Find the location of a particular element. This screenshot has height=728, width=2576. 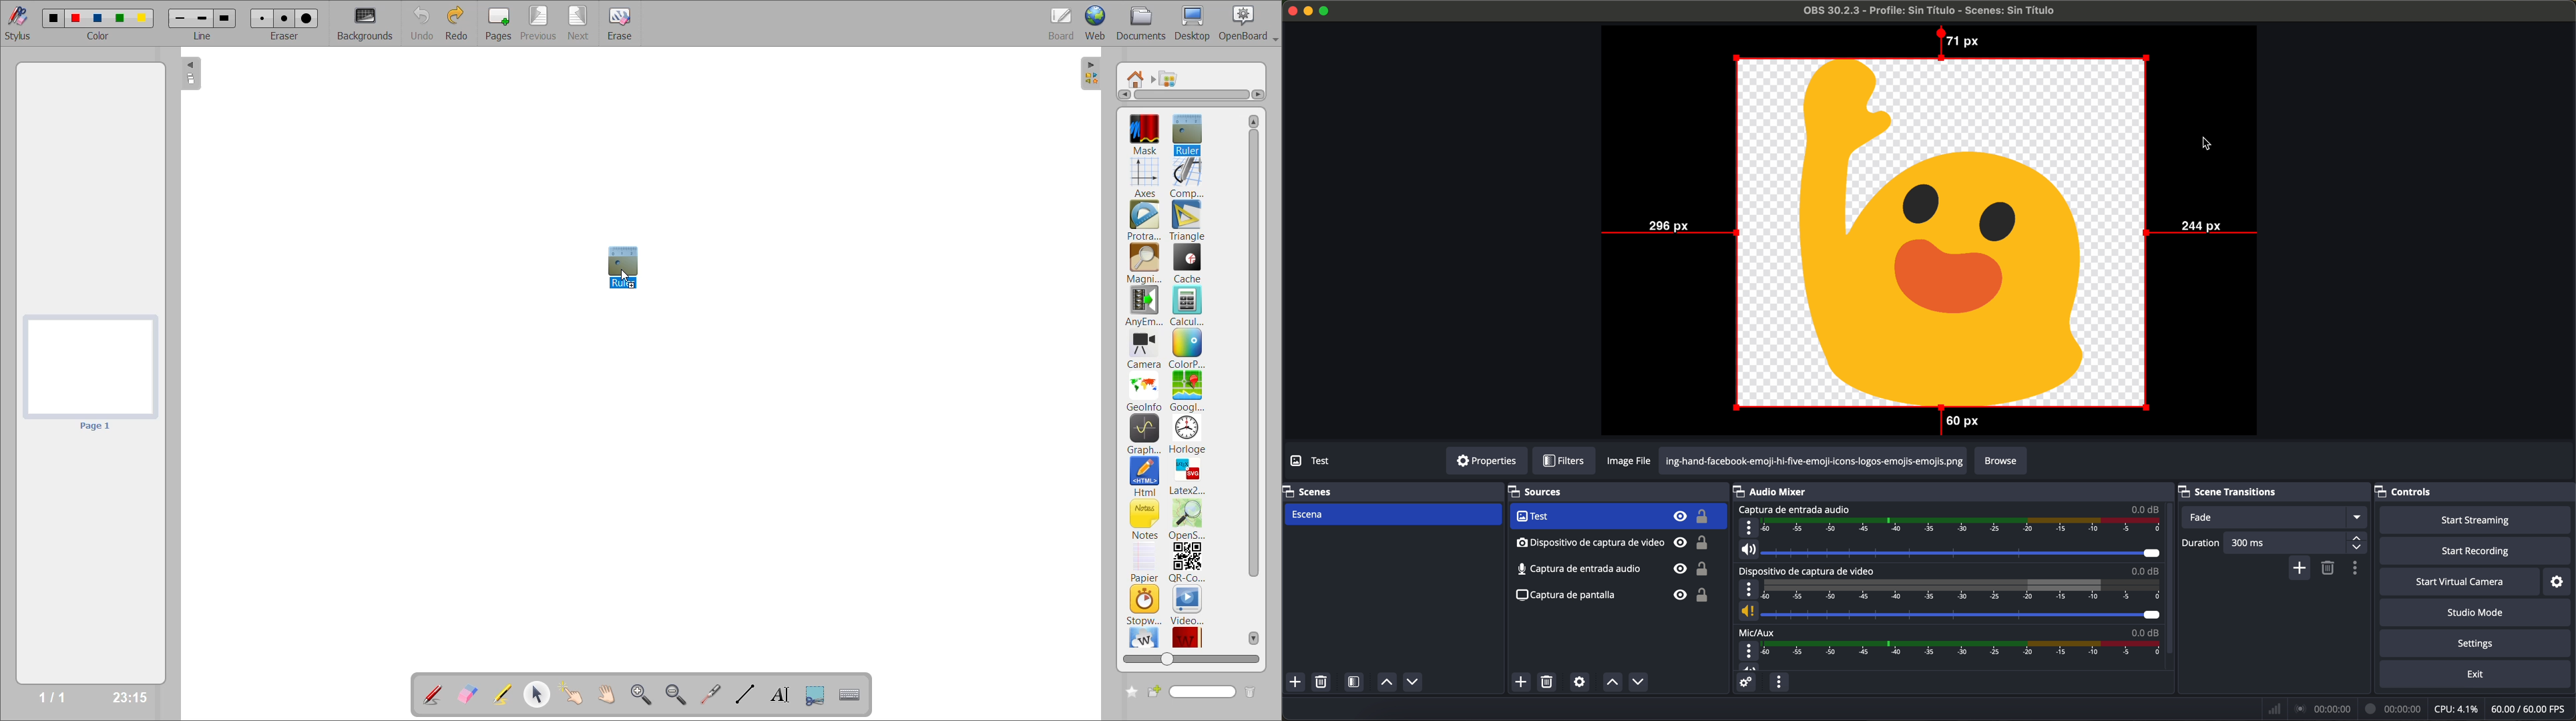

screenshot is located at coordinates (1612, 600).